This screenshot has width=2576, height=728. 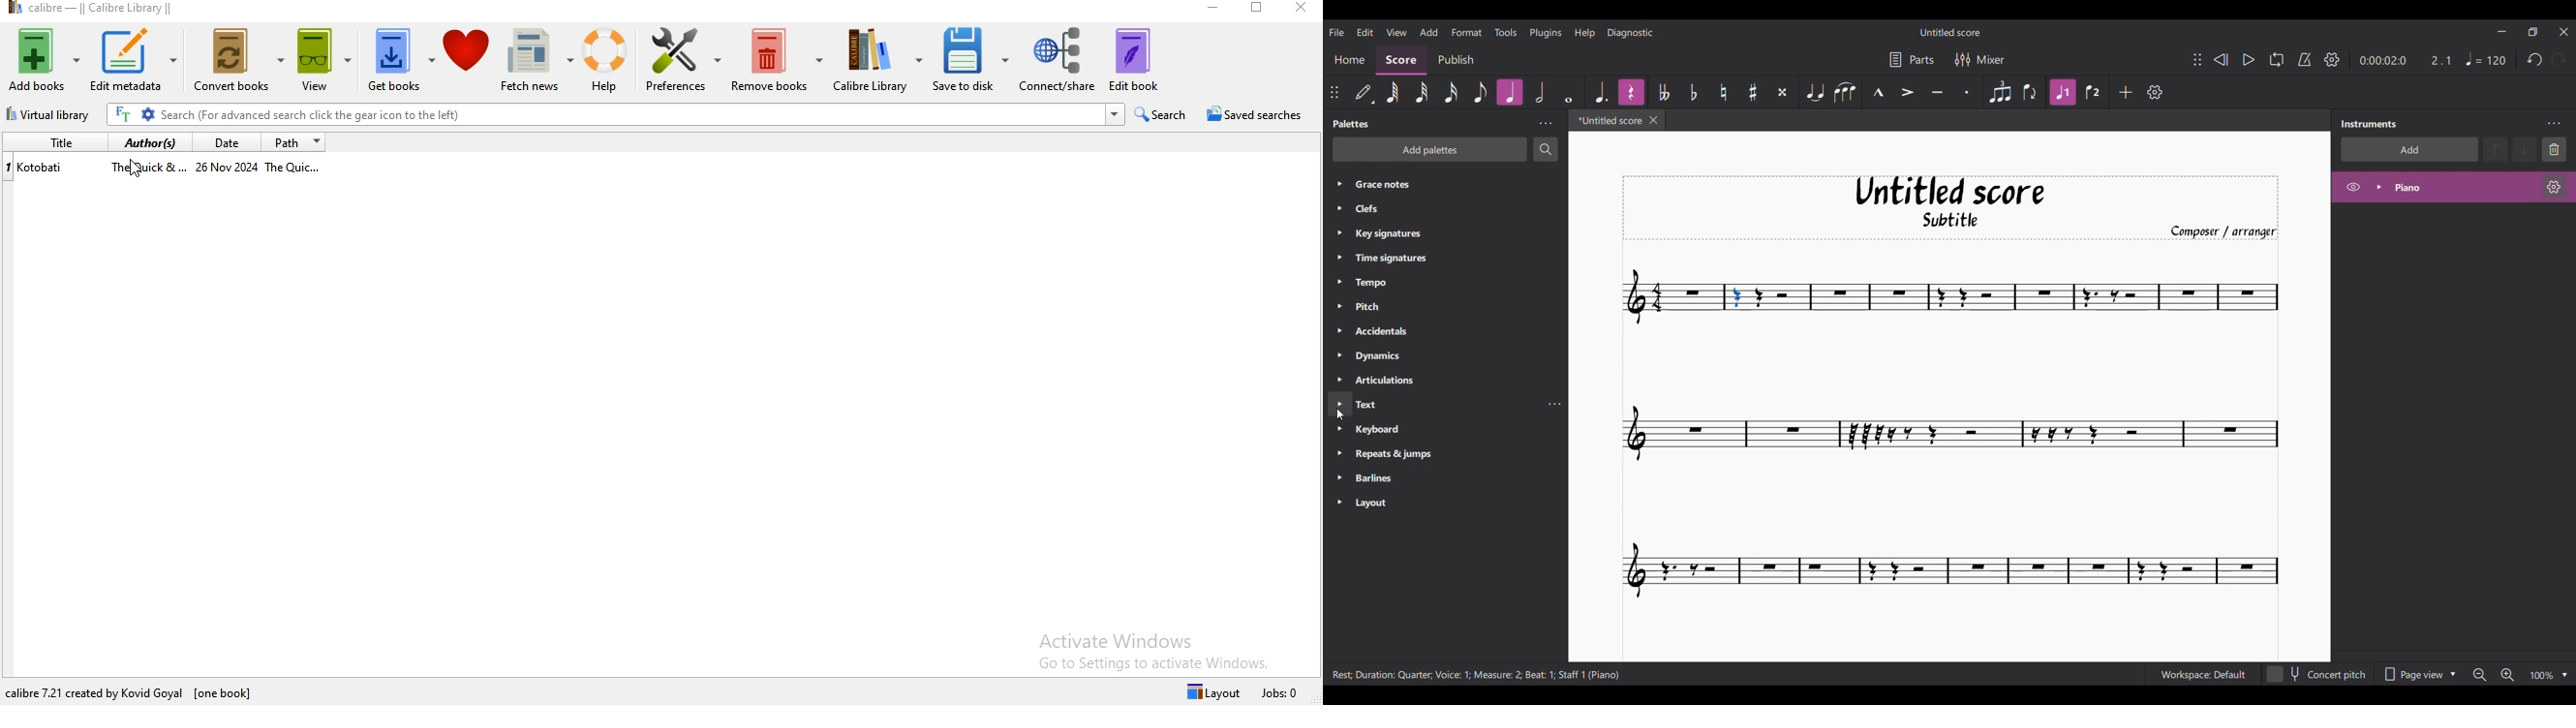 I want to click on layout, so click(x=1211, y=690).